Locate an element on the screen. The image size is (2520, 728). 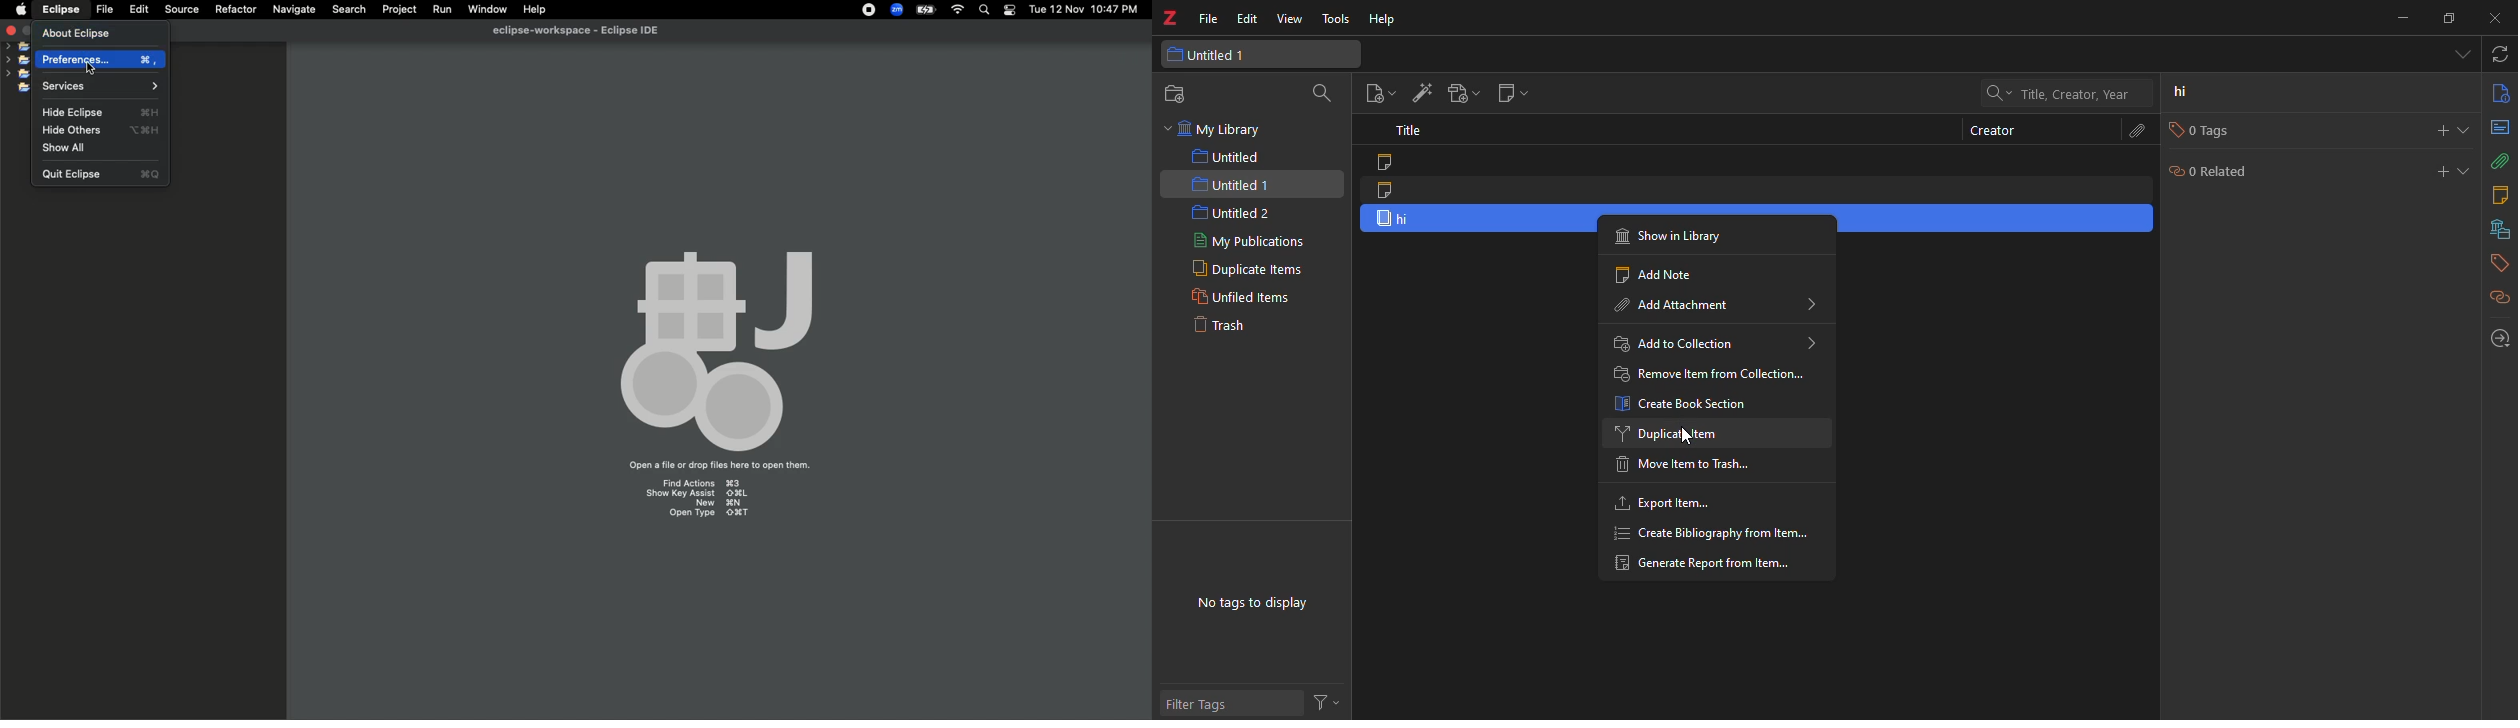
untitled is located at coordinates (1226, 155).